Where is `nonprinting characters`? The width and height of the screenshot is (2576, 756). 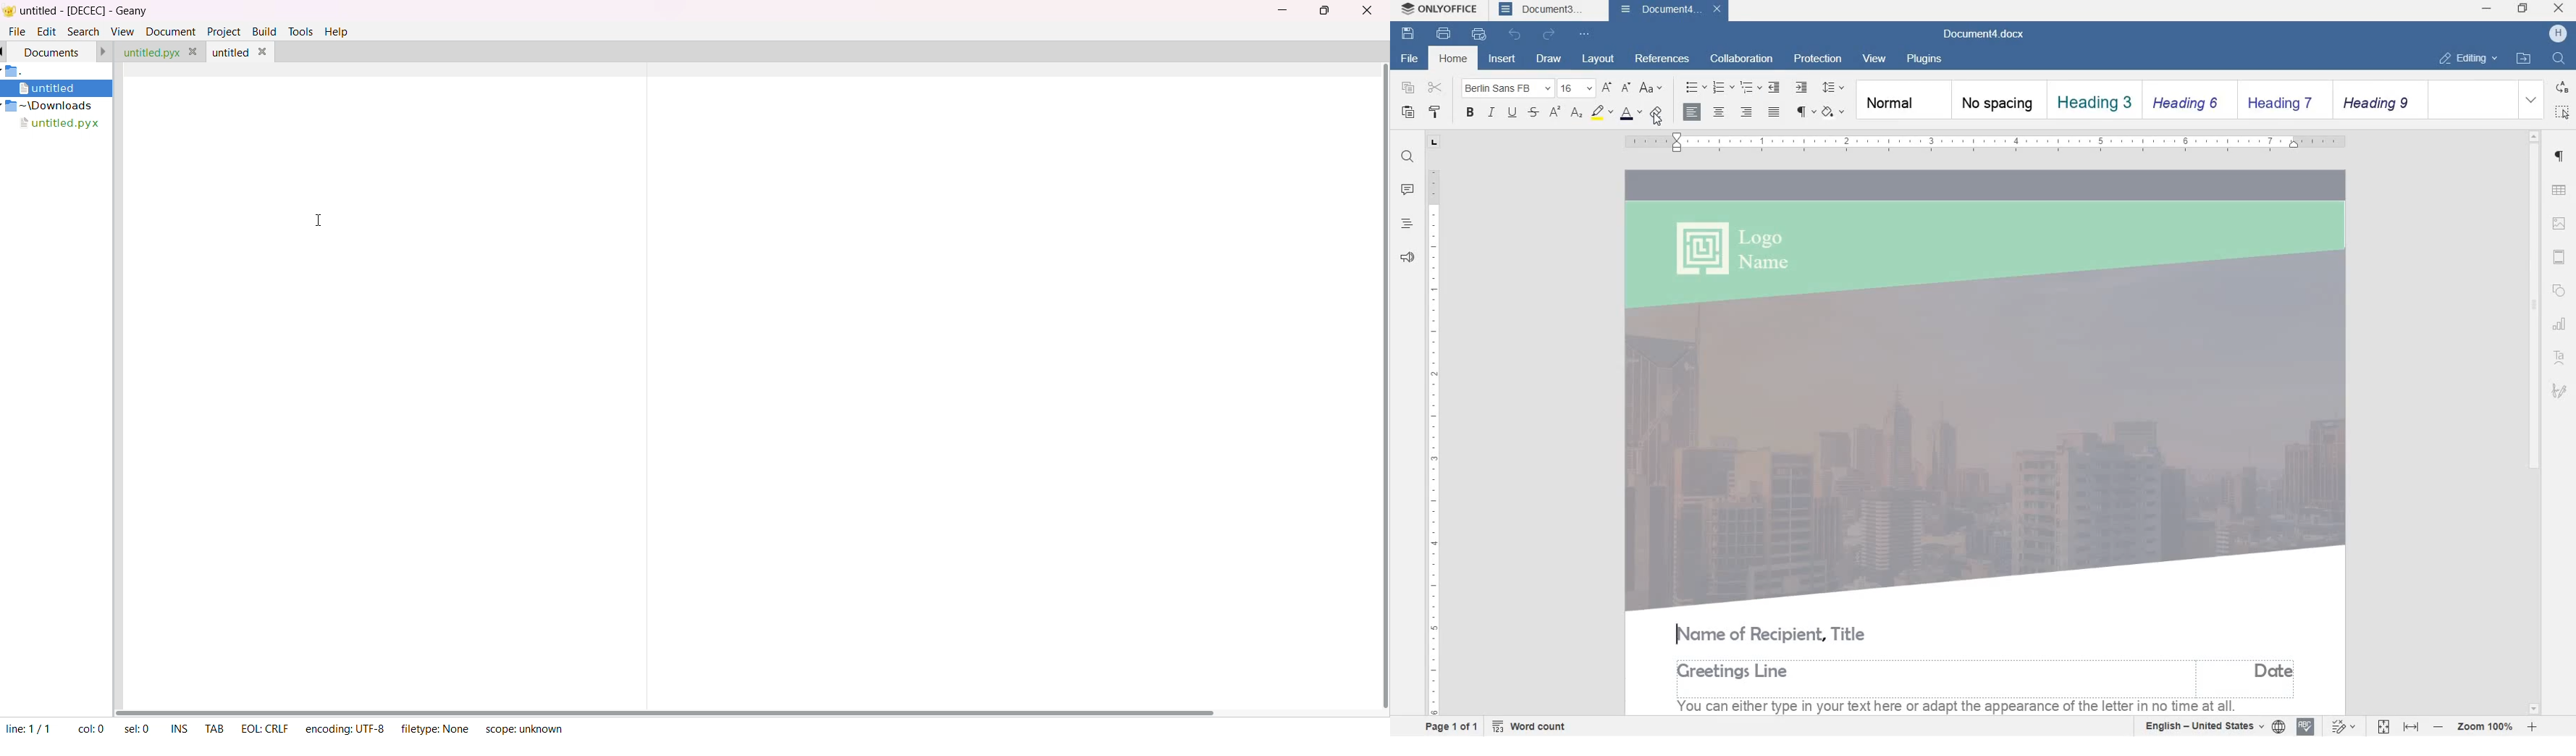 nonprinting characters is located at coordinates (1805, 113).